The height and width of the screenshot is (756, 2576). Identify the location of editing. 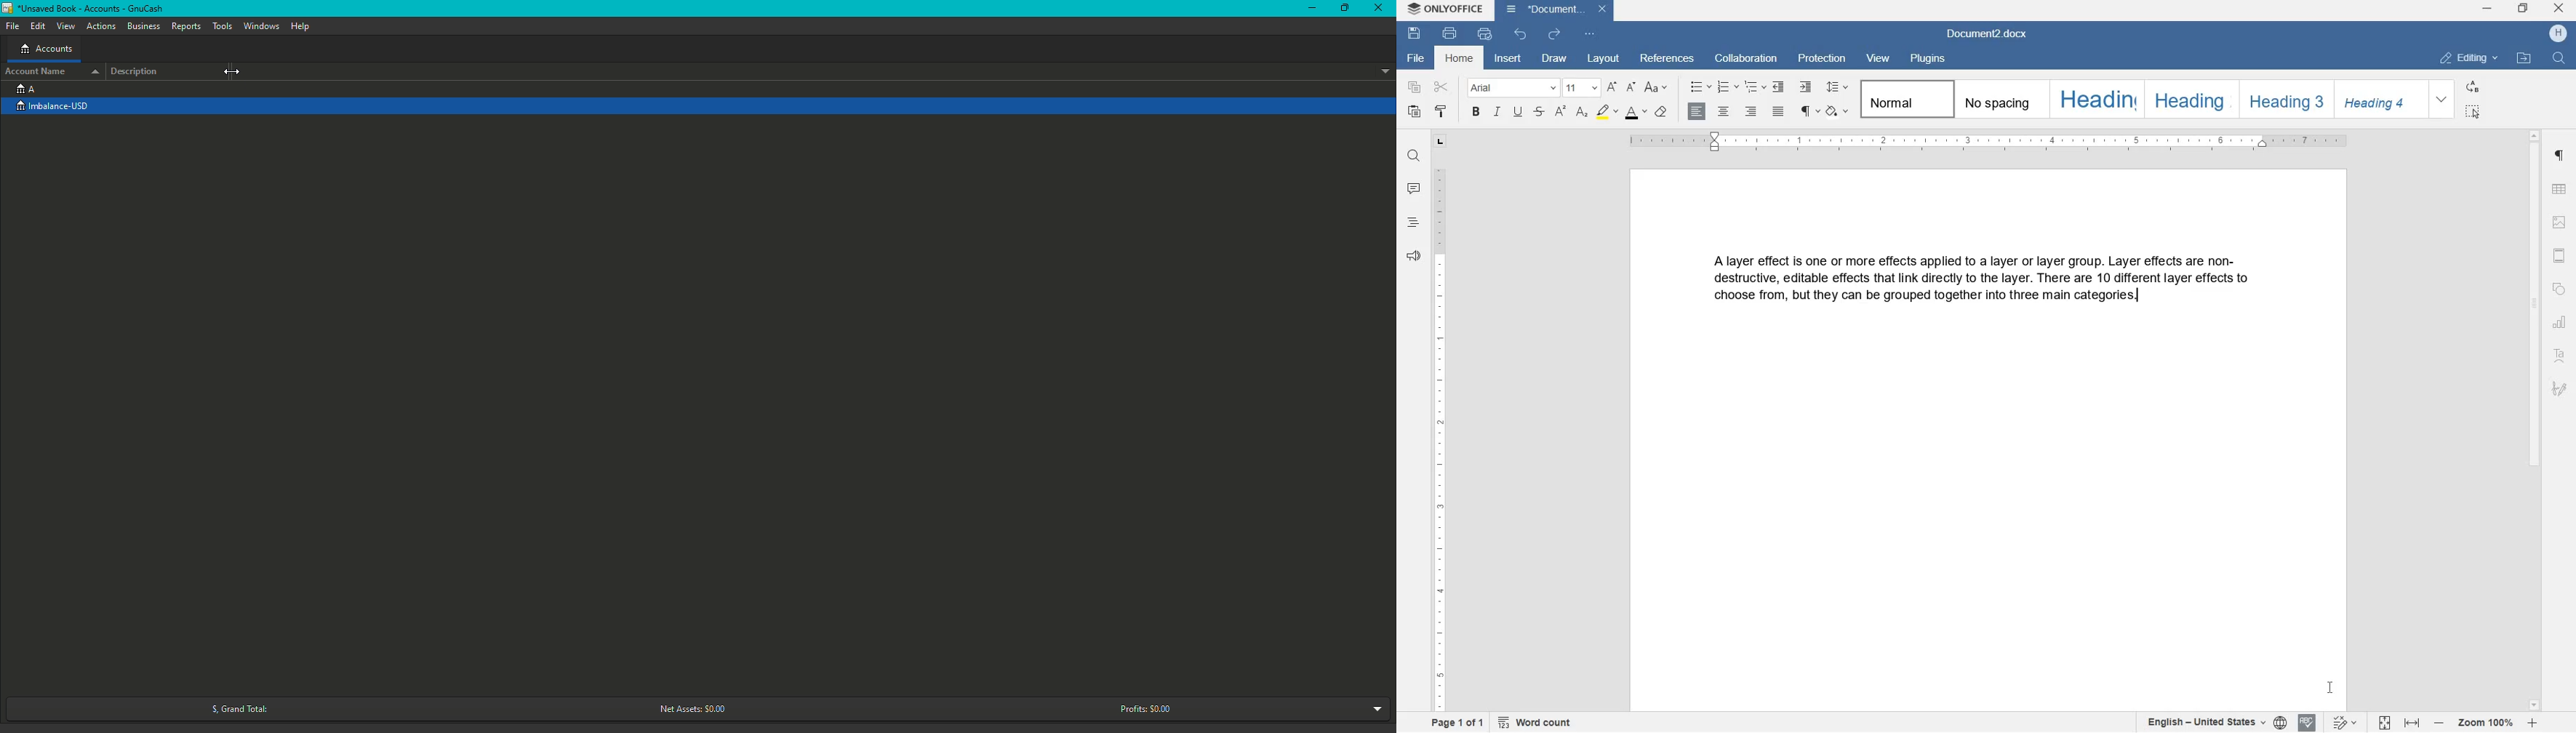
(2469, 58).